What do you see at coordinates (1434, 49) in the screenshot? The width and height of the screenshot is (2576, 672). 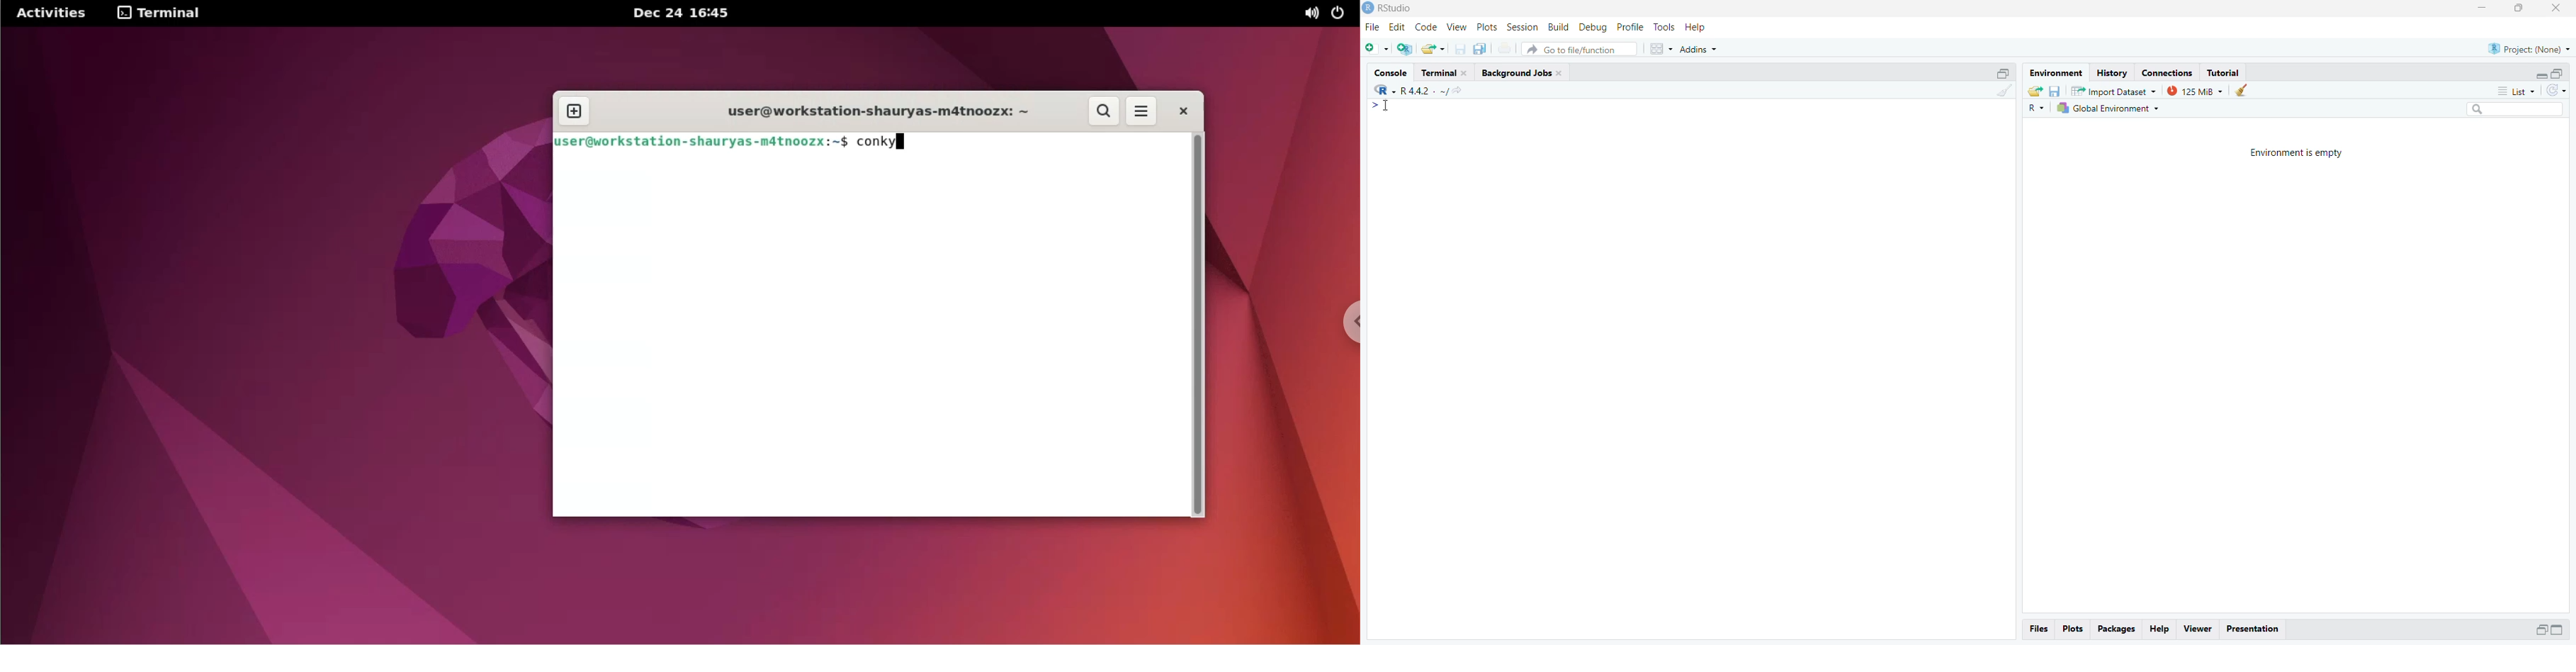 I see `open existing file` at bounding box center [1434, 49].